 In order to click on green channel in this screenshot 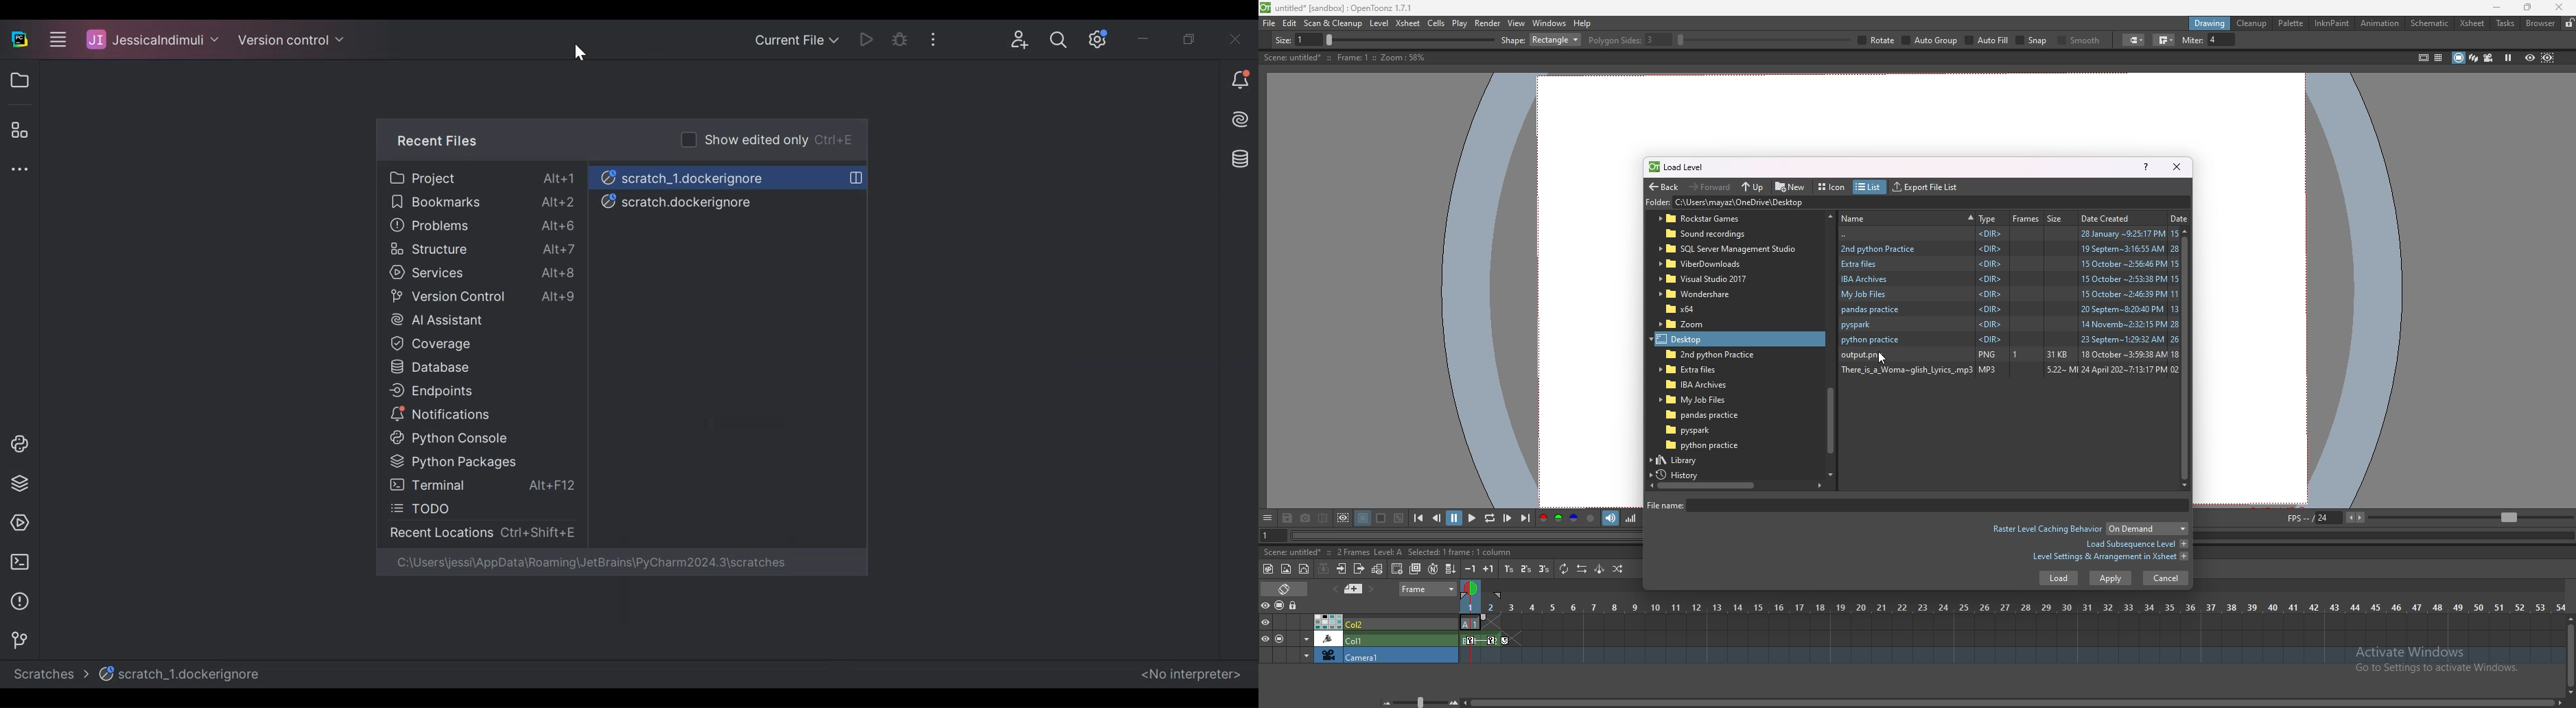, I will do `click(1558, 519)`.